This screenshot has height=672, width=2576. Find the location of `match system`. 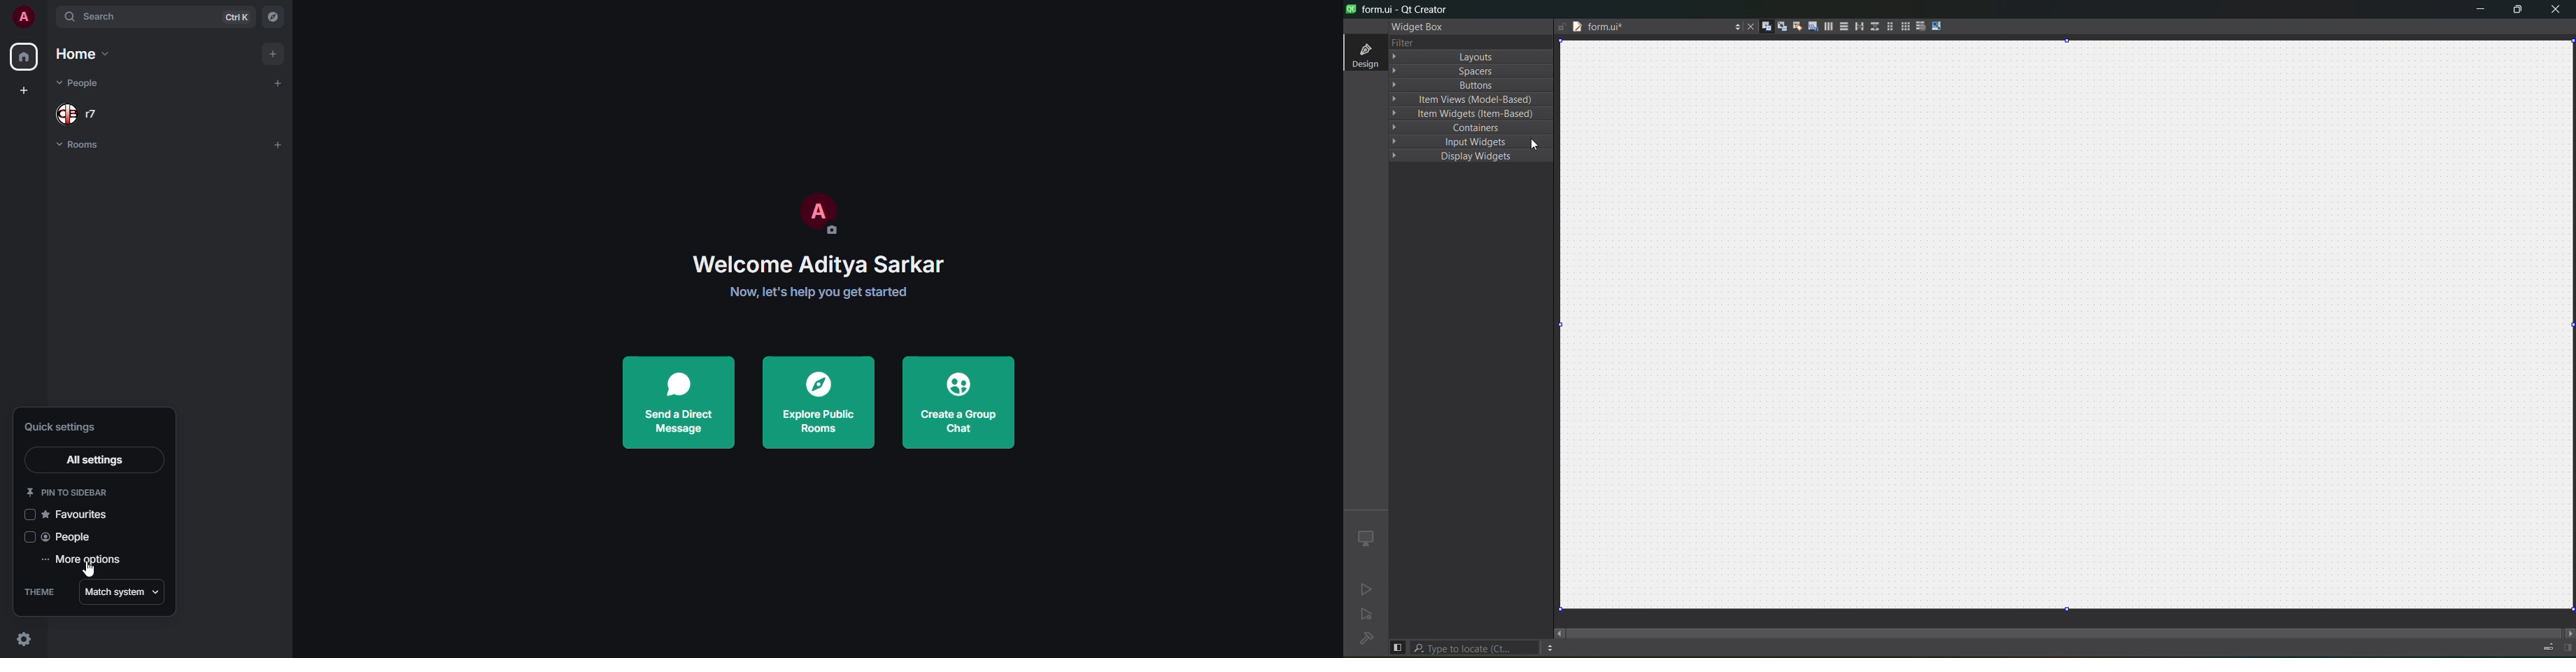

match system is located at coordinates (122, 590).